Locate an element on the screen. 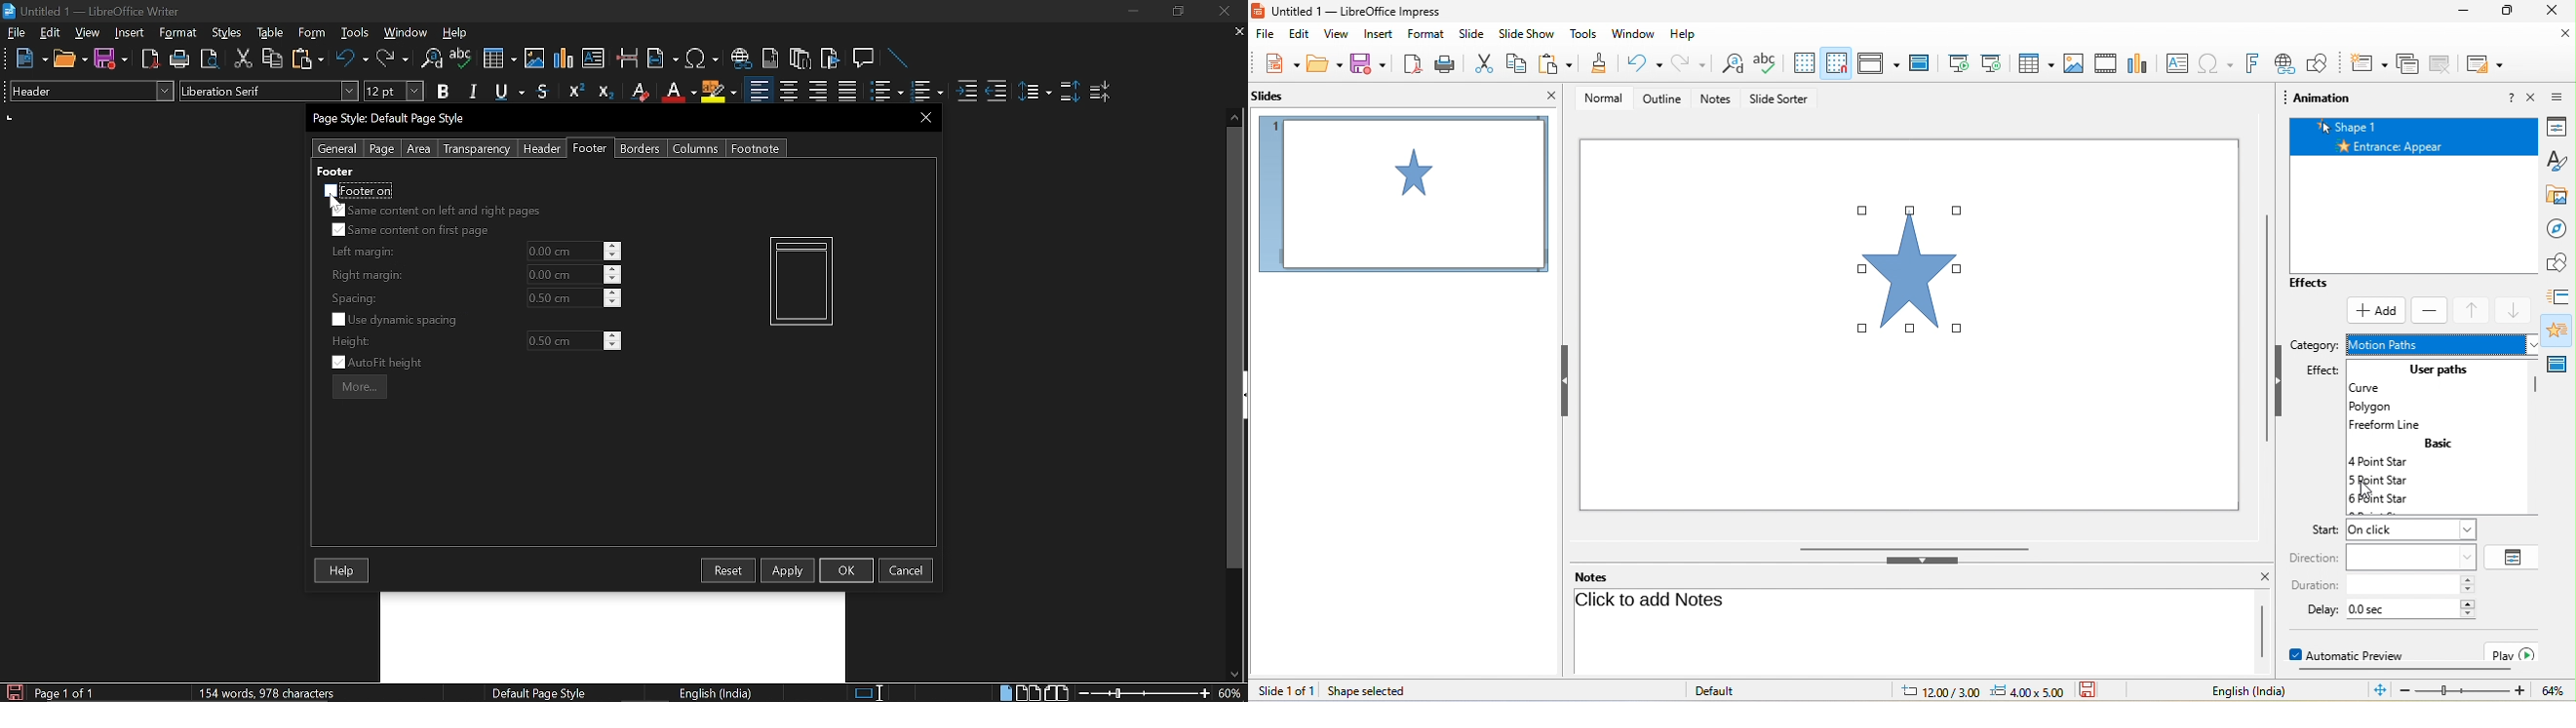 The height and width of the screenshot is (728, 2576). Use dynamic spacing is located at coordinates (398, 320).